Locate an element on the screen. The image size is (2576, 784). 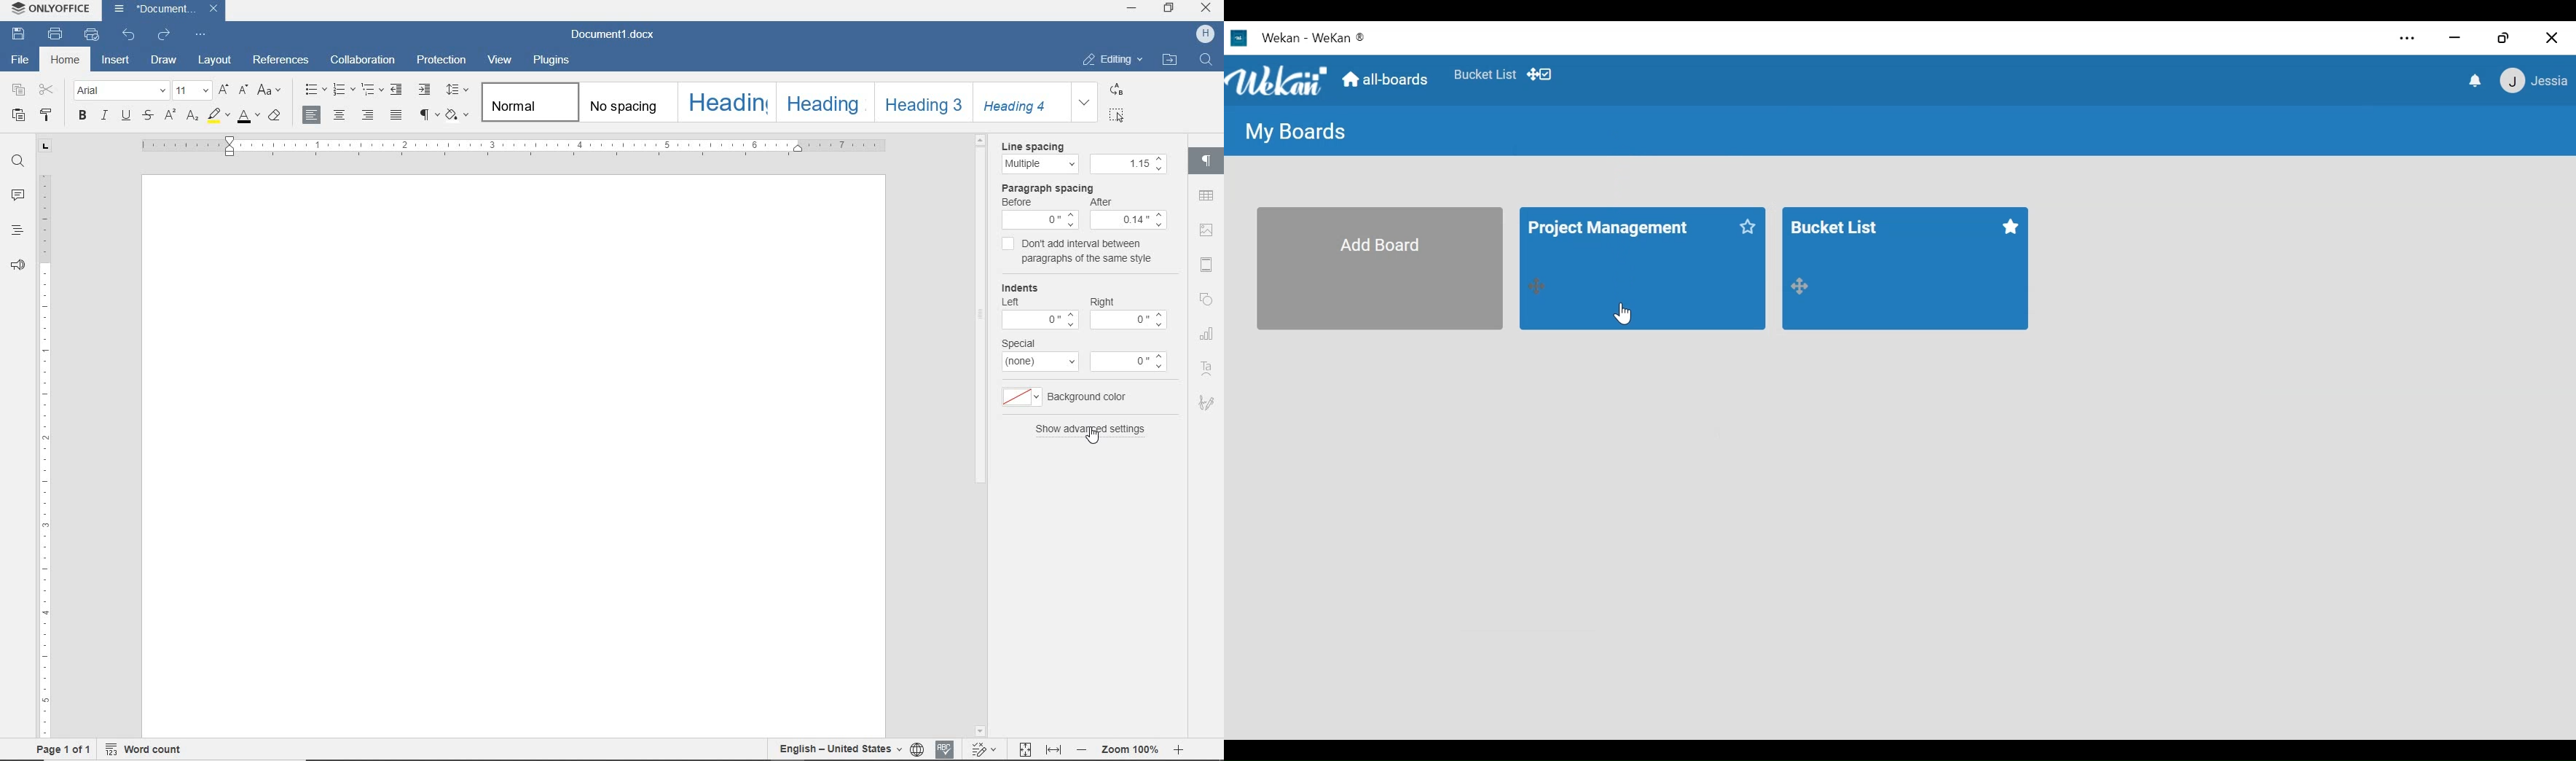
font color is located at coordinates (247, 117).